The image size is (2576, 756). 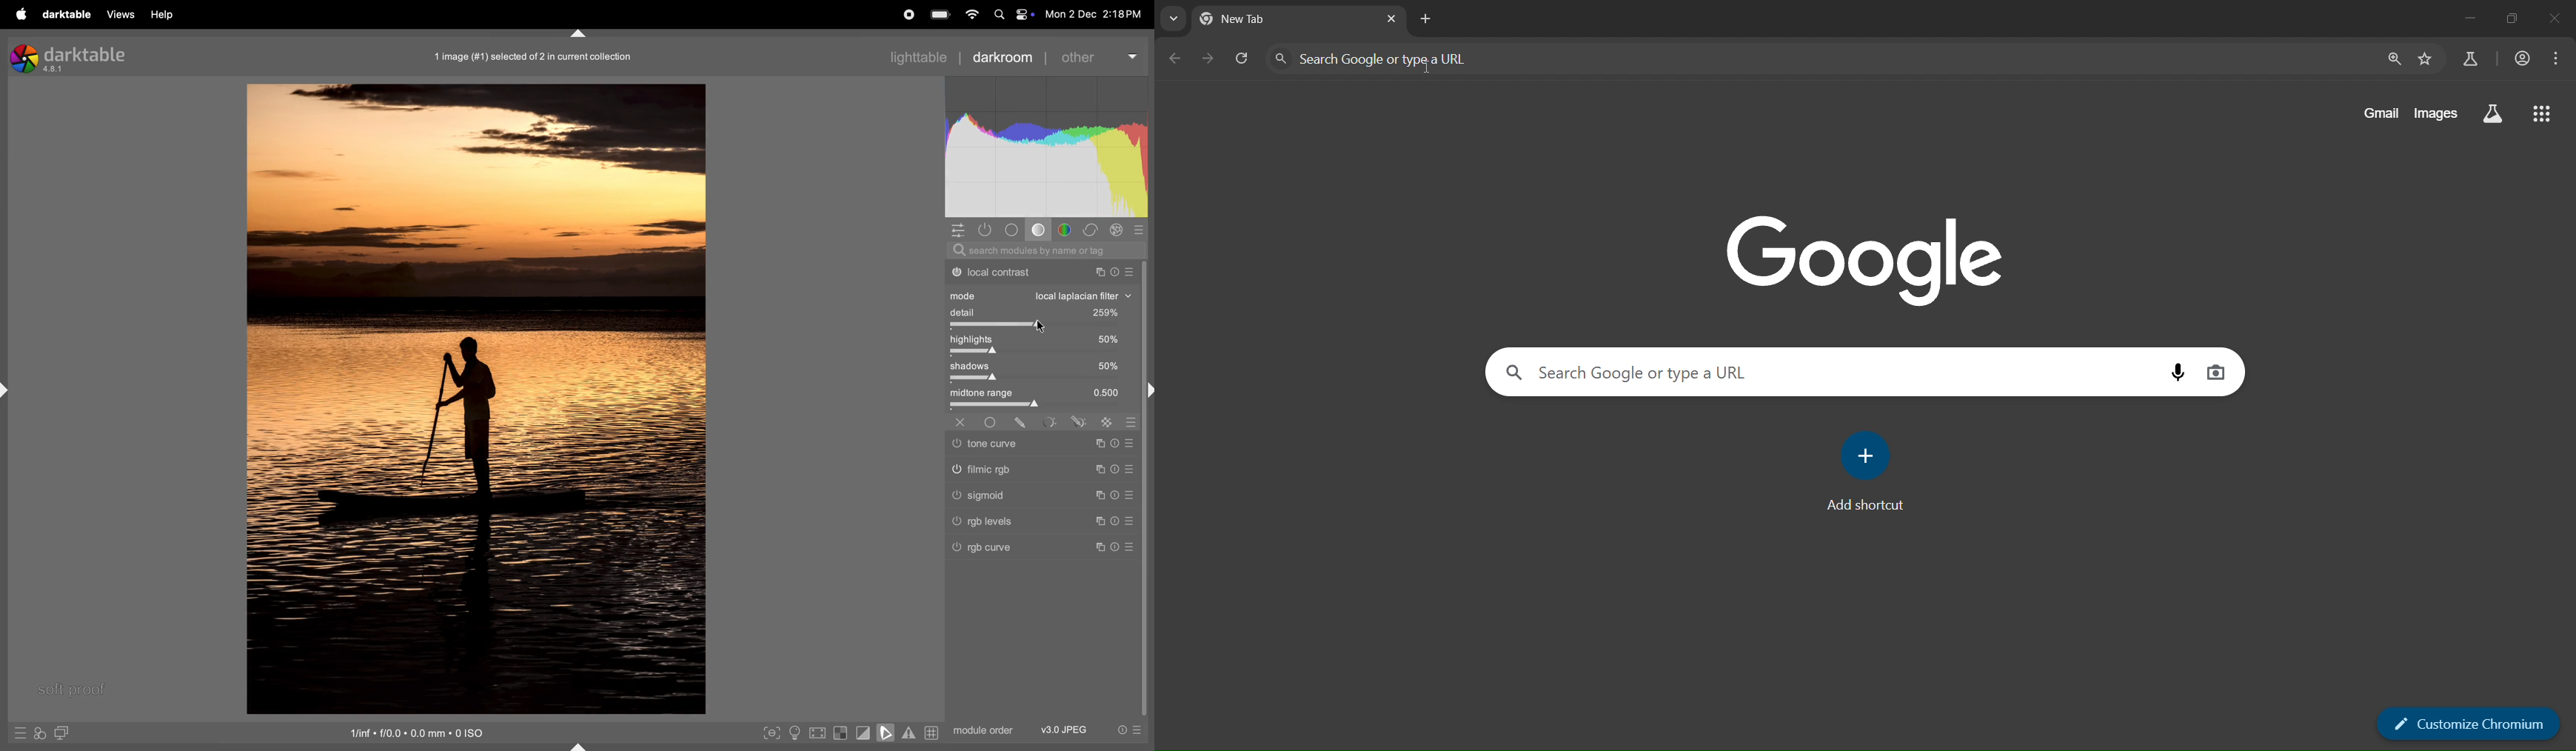 I want to click on restore down, so click(x=2511, y=19).